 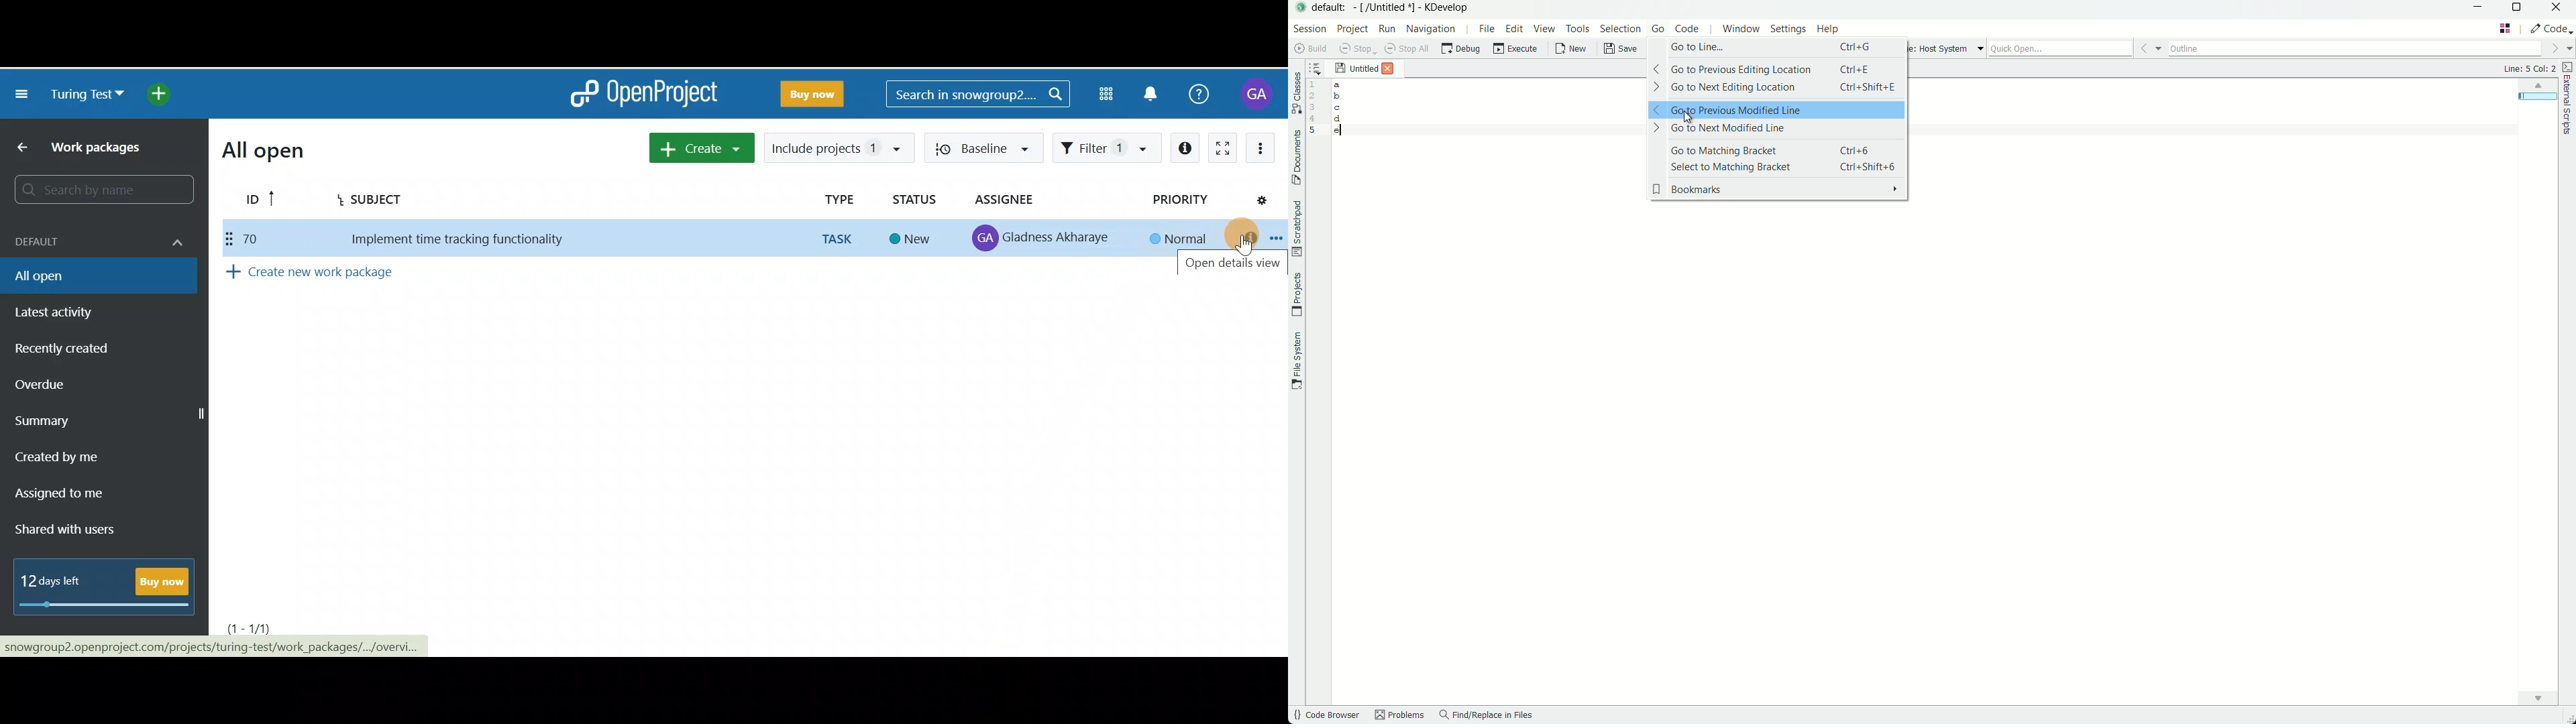 What do you see at coordinates (1268, 150) in the screenshot?
I see `More actions` at bounding box center [1268, 150].